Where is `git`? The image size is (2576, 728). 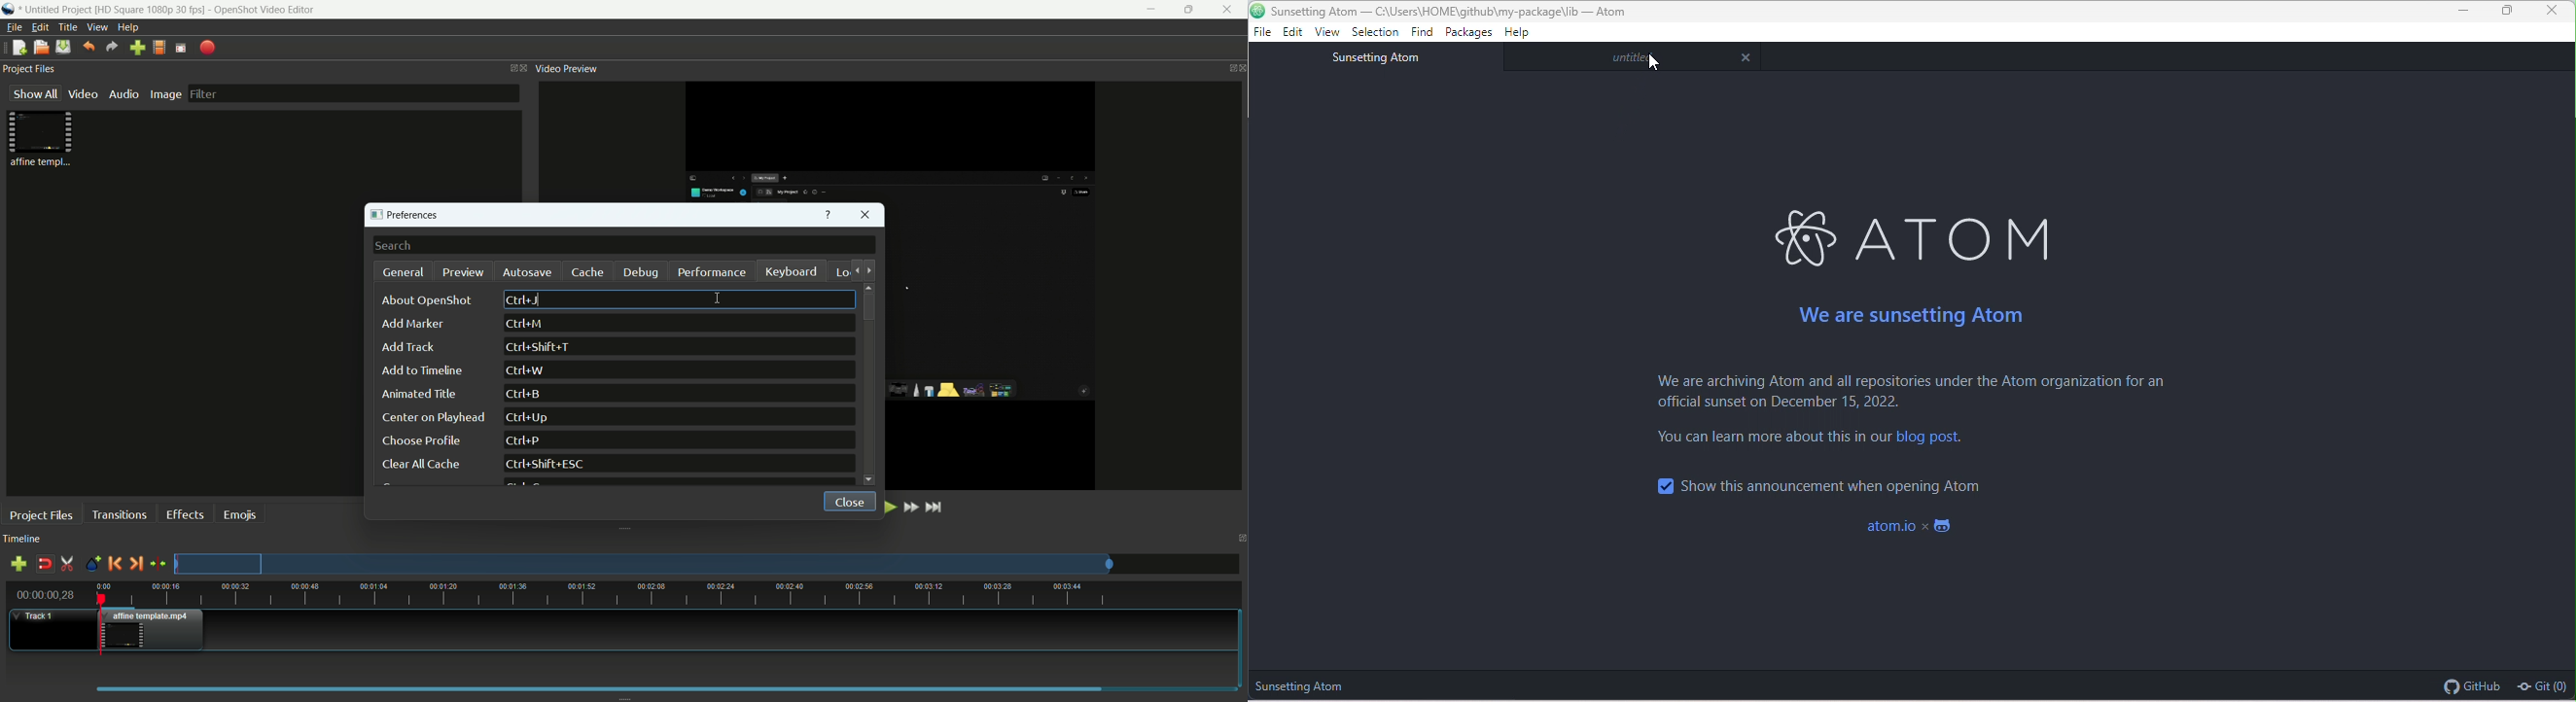
git is located at coordinates (2543, 684).